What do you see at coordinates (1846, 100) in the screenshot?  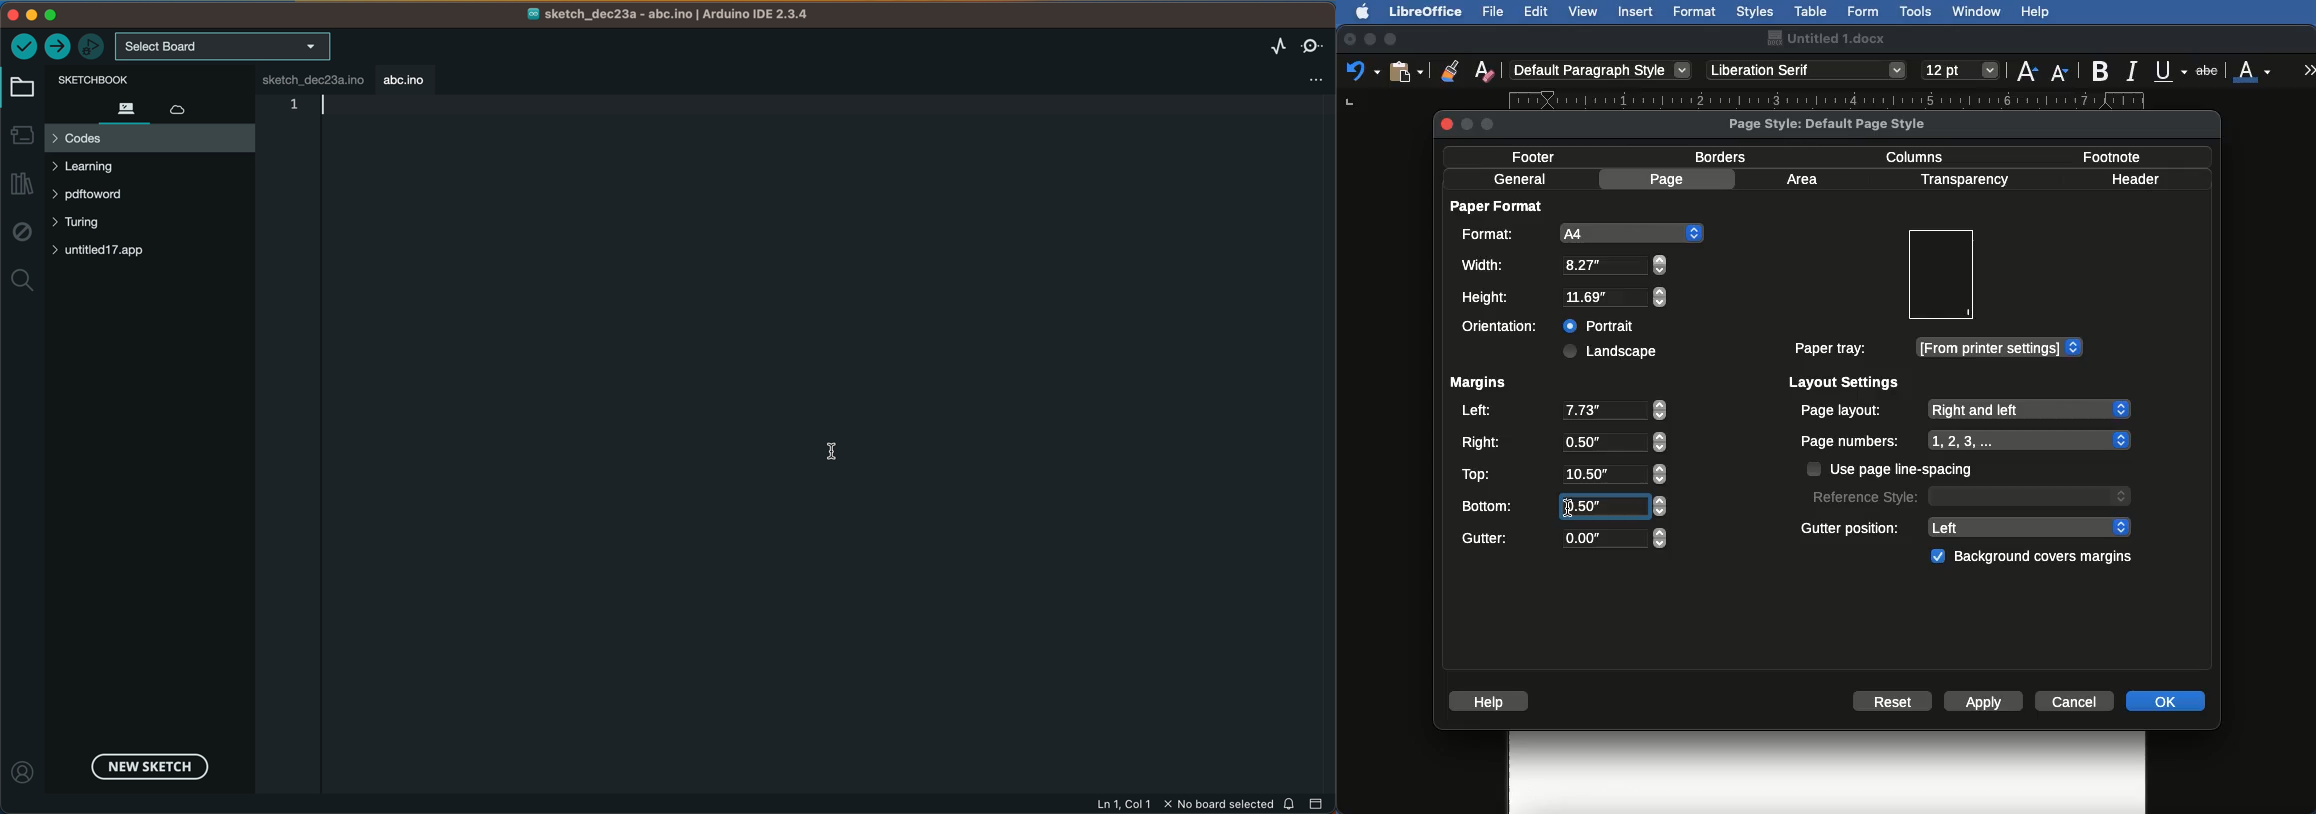 I see `Ruler` at bounding box center [1846, 100].